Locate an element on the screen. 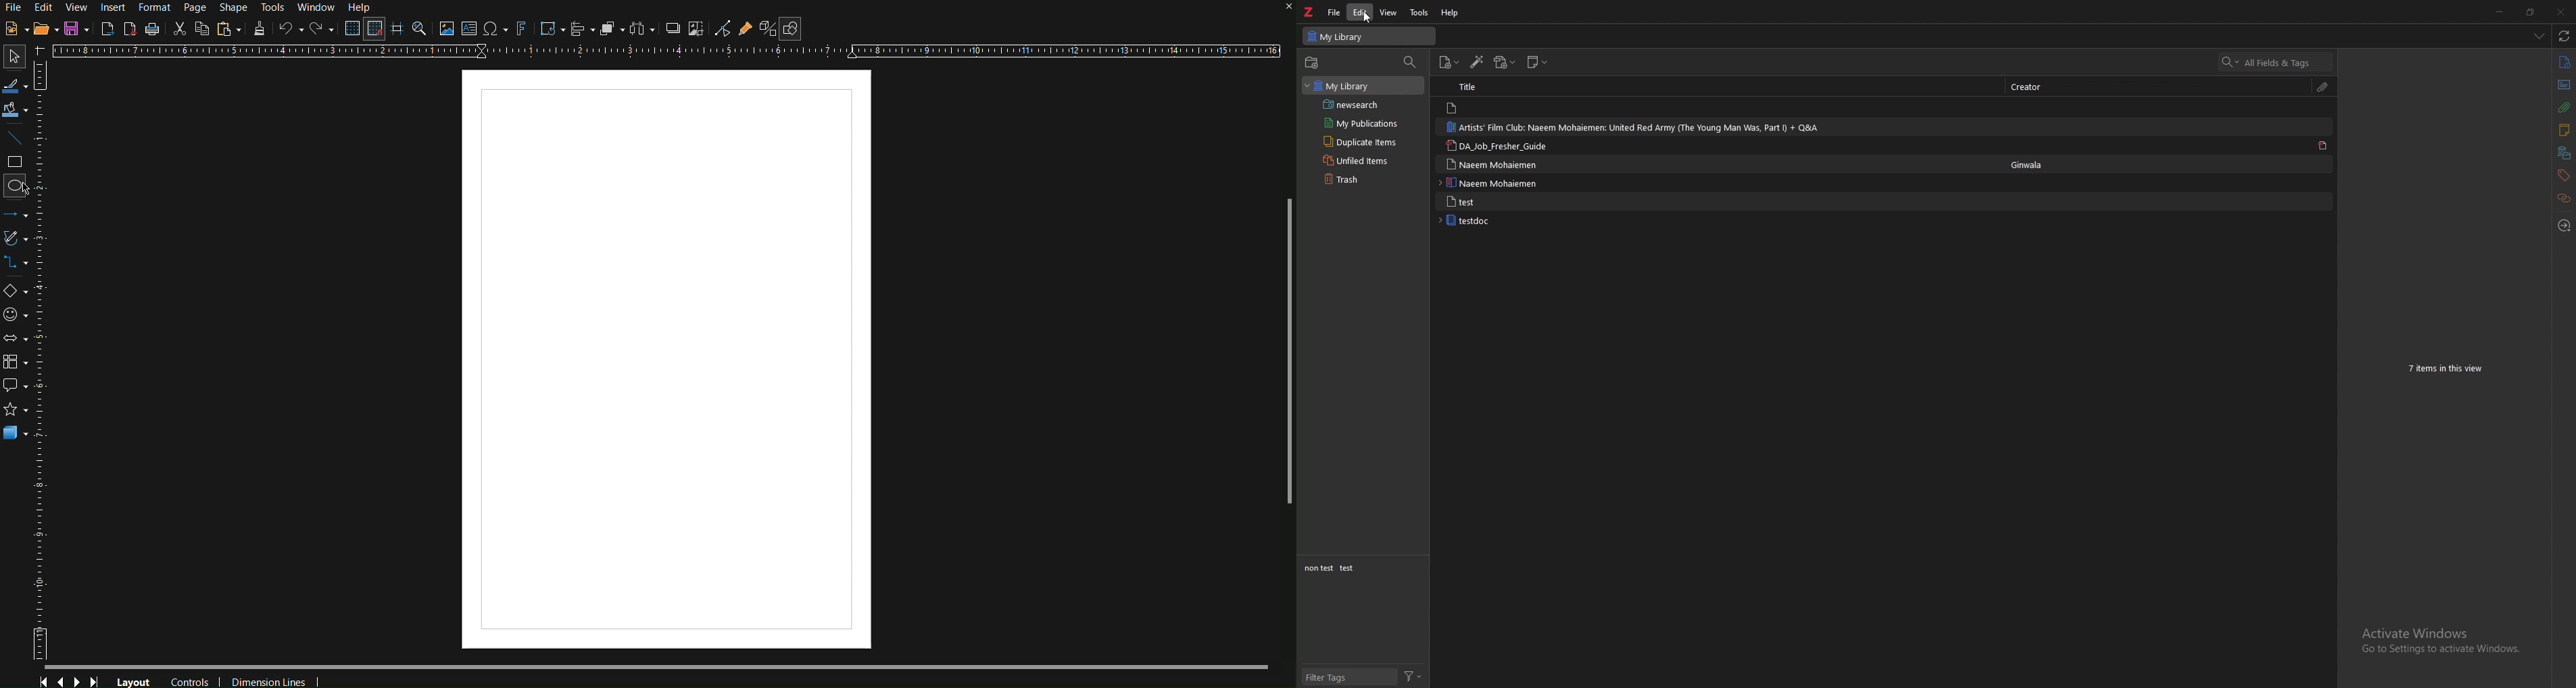  add items by identifier is located at coordinates (1478, 63).